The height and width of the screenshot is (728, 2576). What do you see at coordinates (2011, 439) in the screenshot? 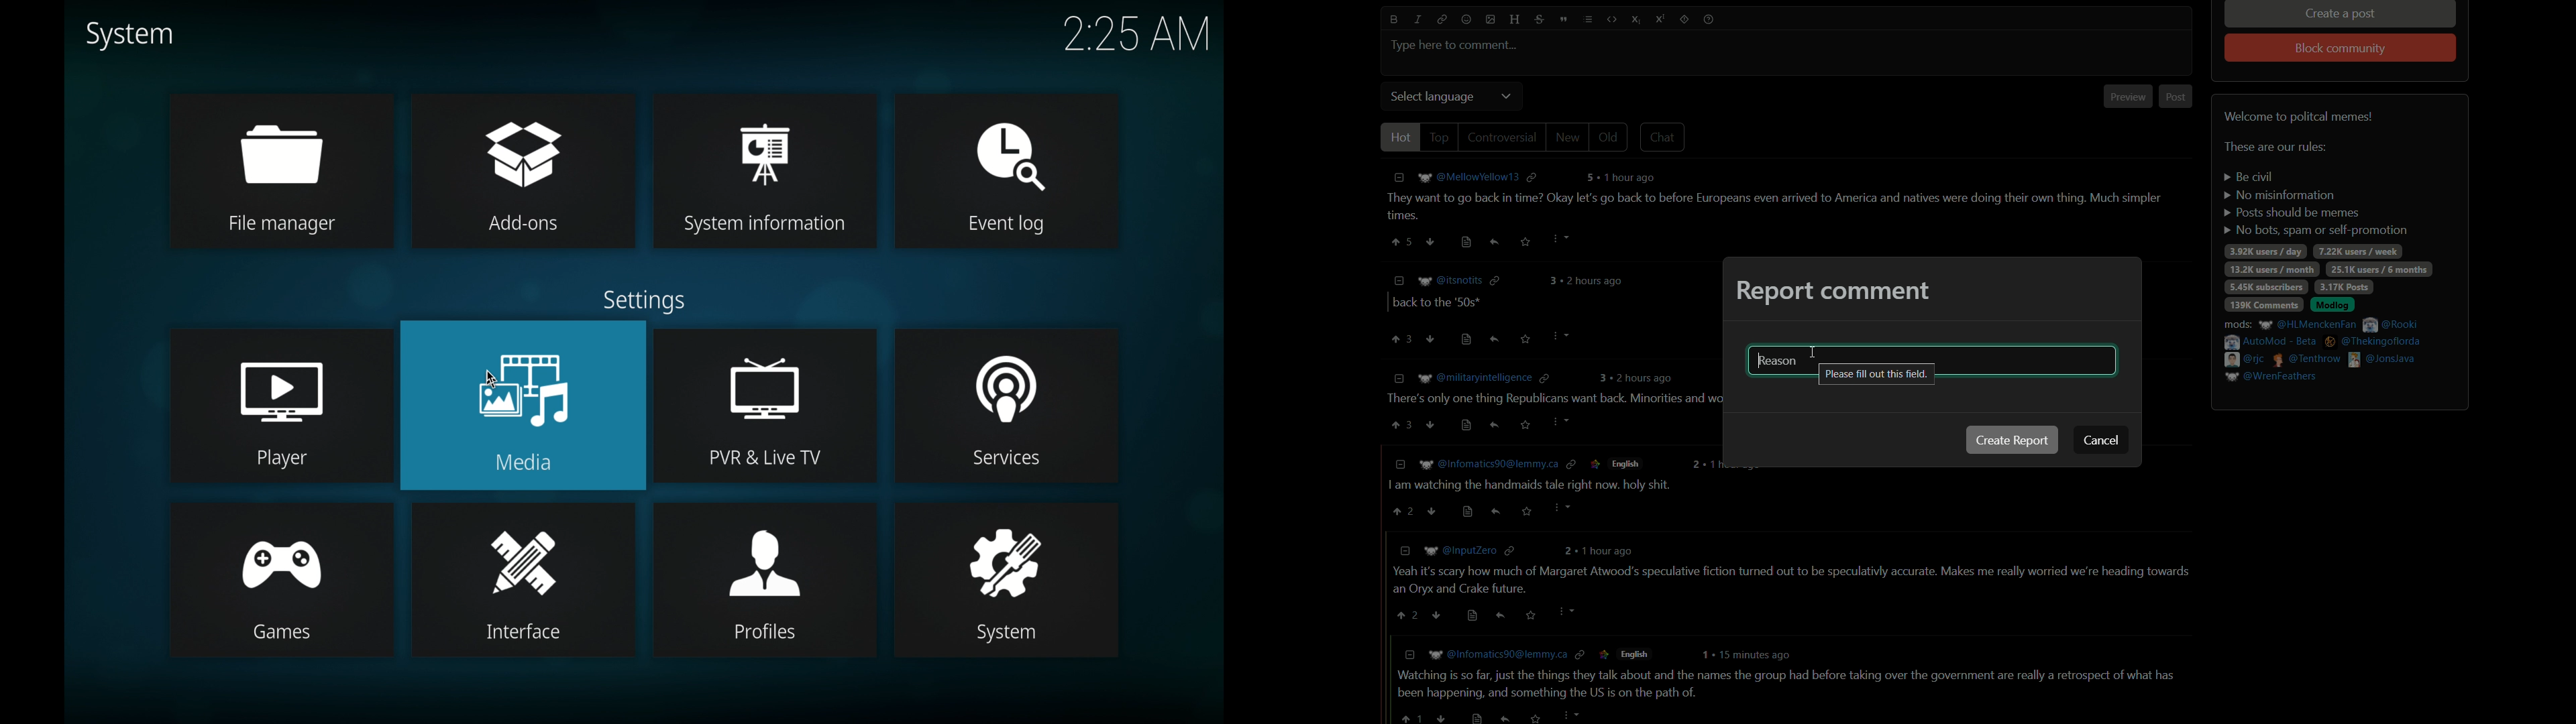
I see `create report` at bounding box center [2011, 439].